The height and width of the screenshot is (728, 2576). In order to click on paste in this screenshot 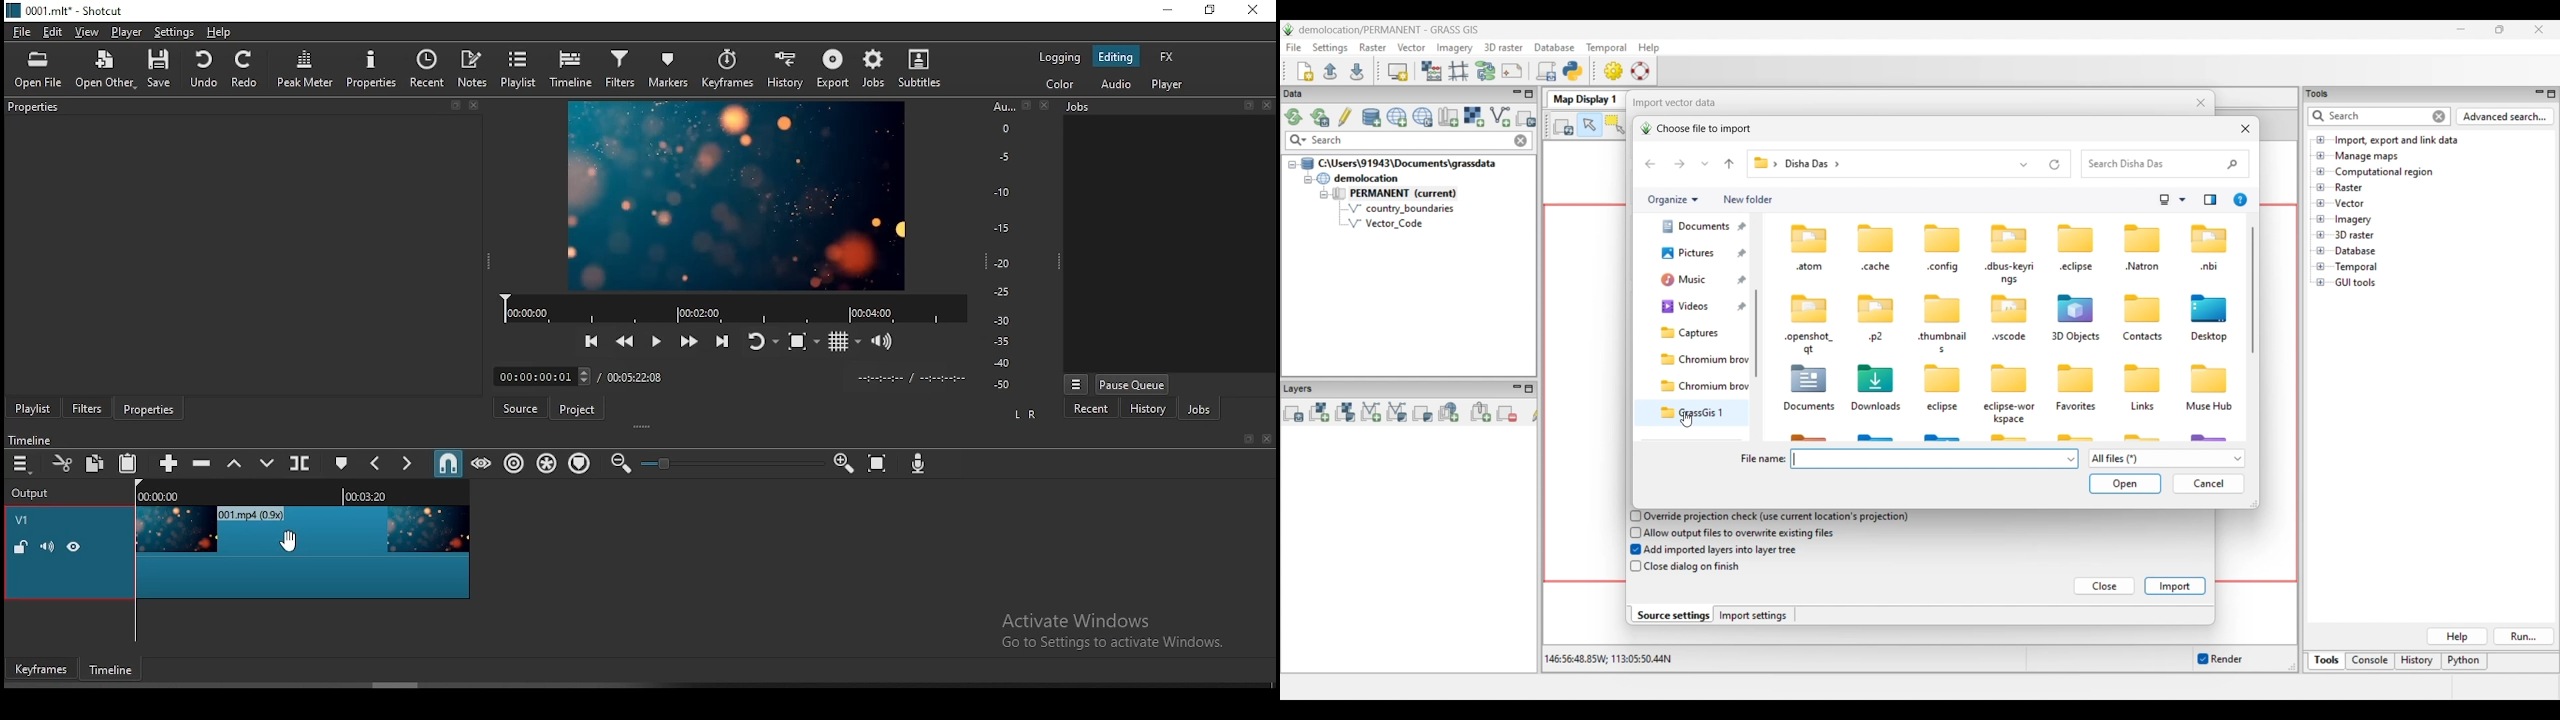, I will do `click(127, 465)`.